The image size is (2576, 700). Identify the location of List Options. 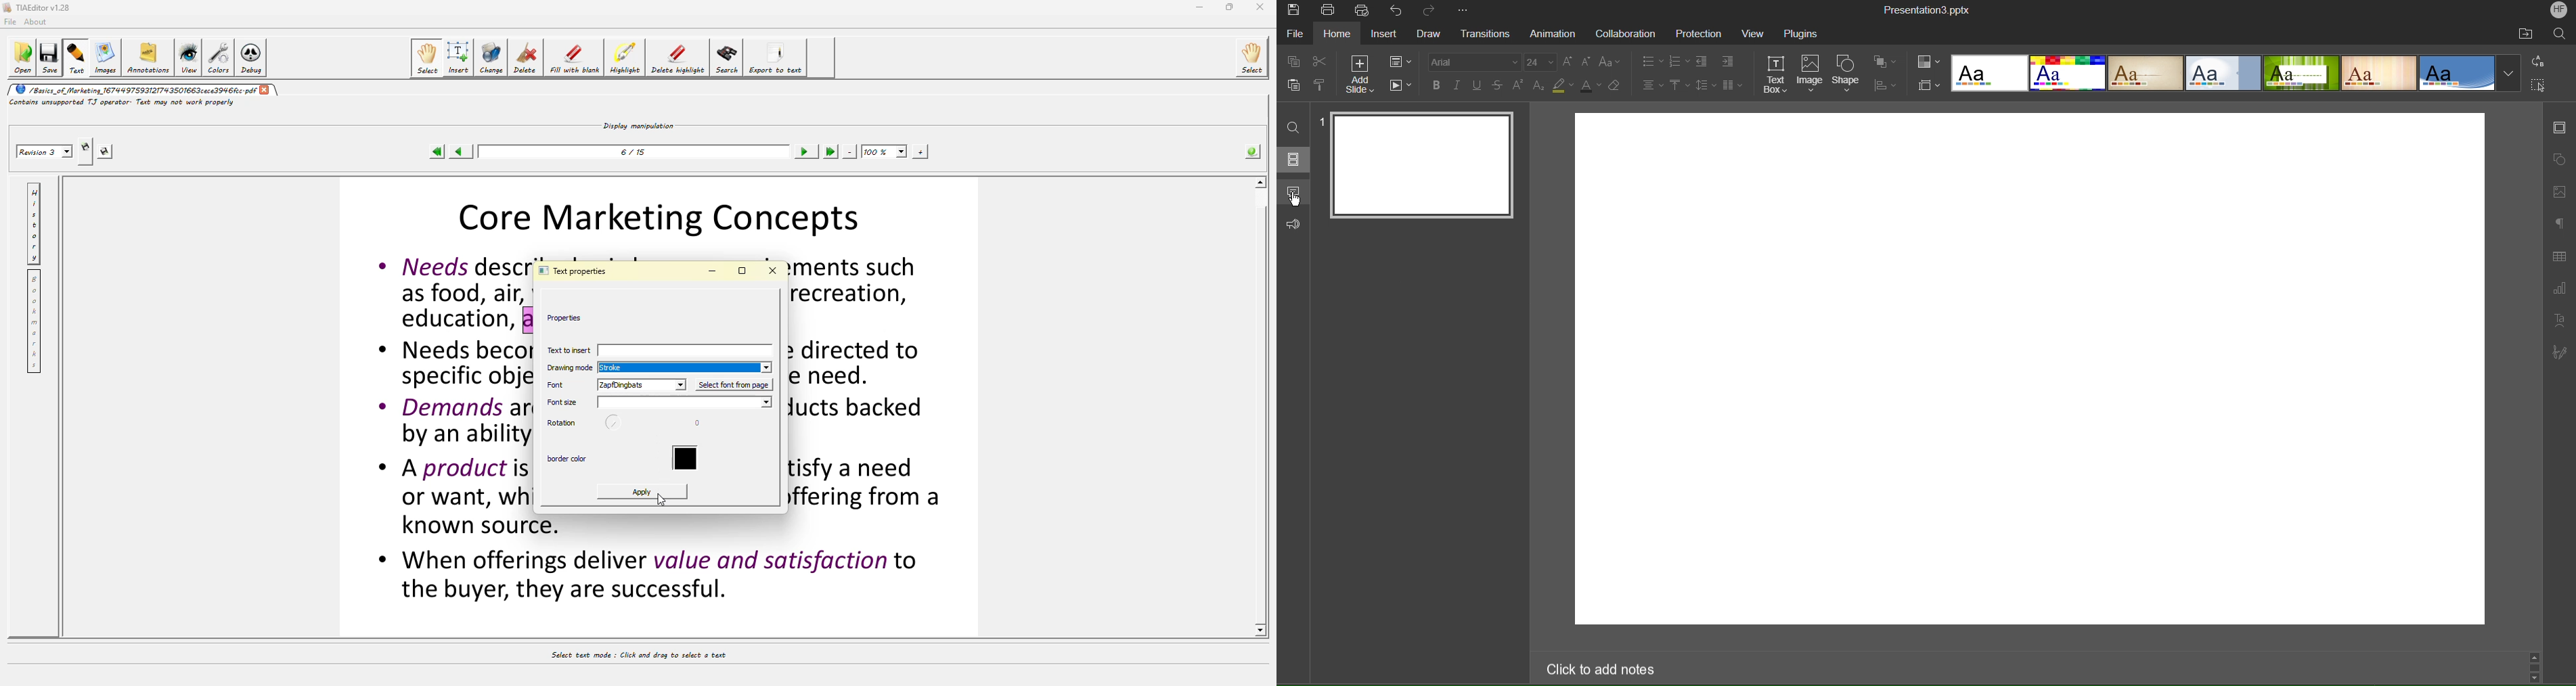
(1681, 61).